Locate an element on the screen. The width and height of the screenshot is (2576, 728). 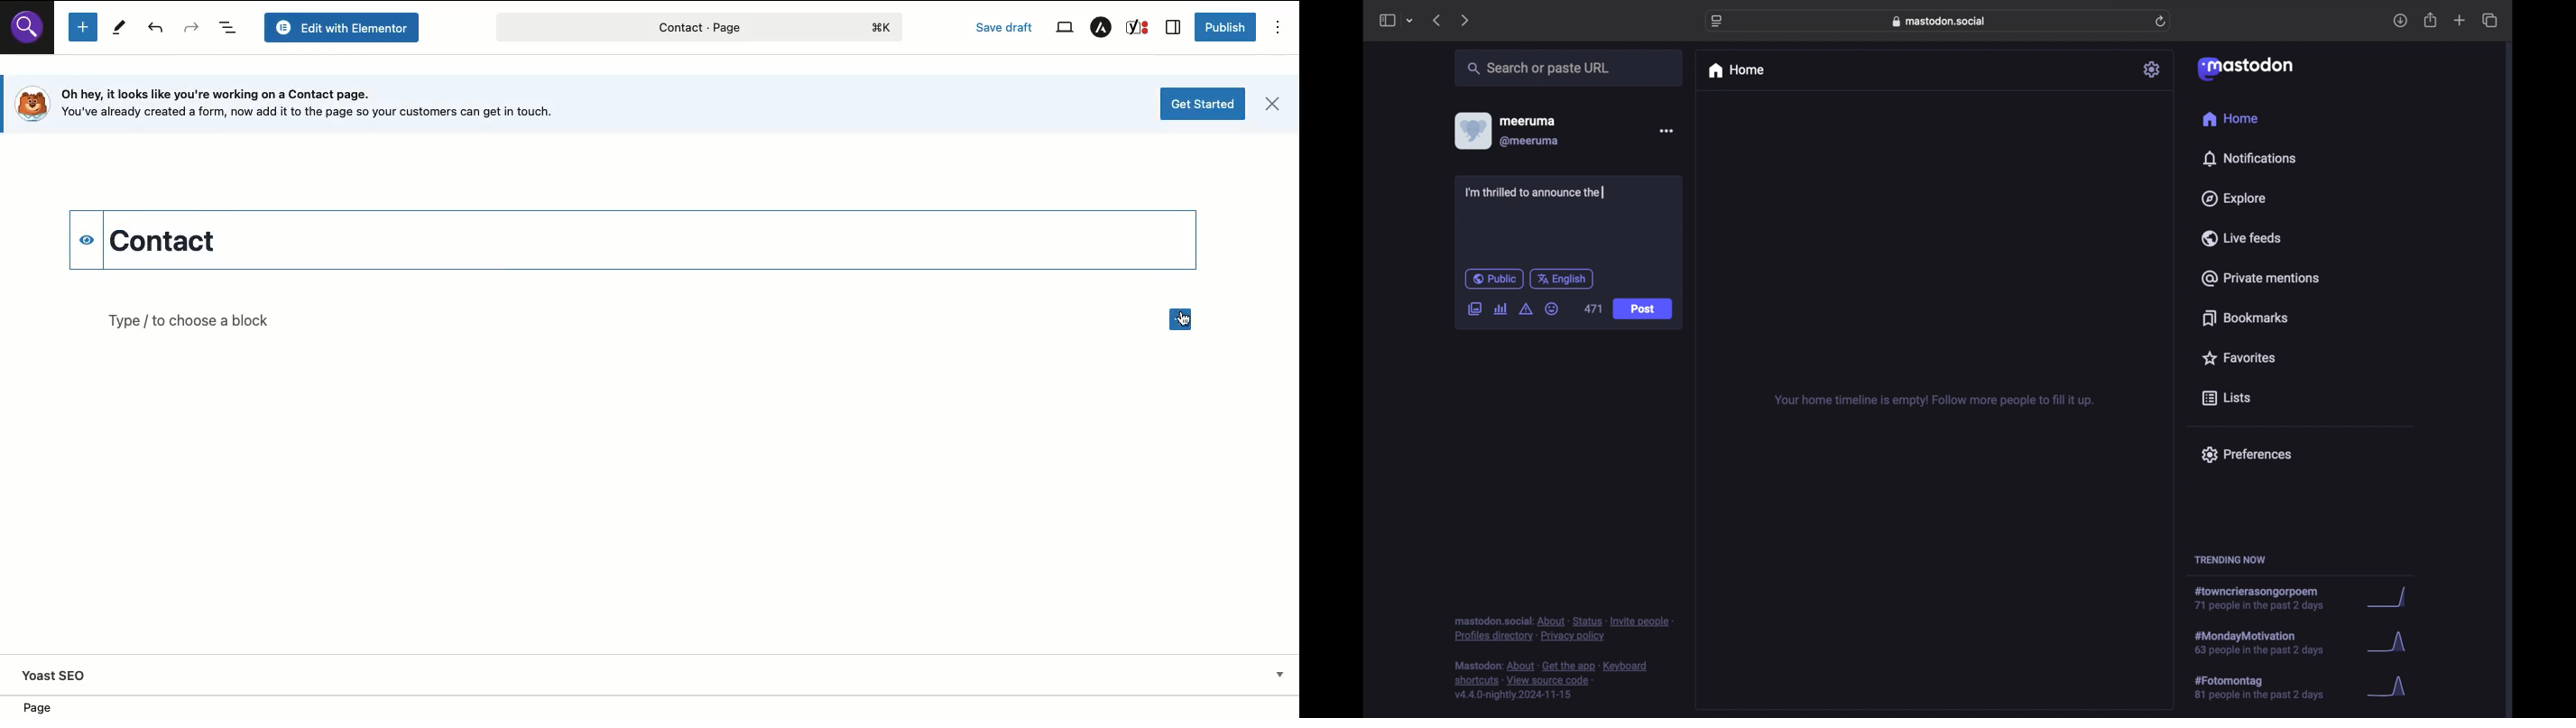
Location is located at coordinates (656, 706).